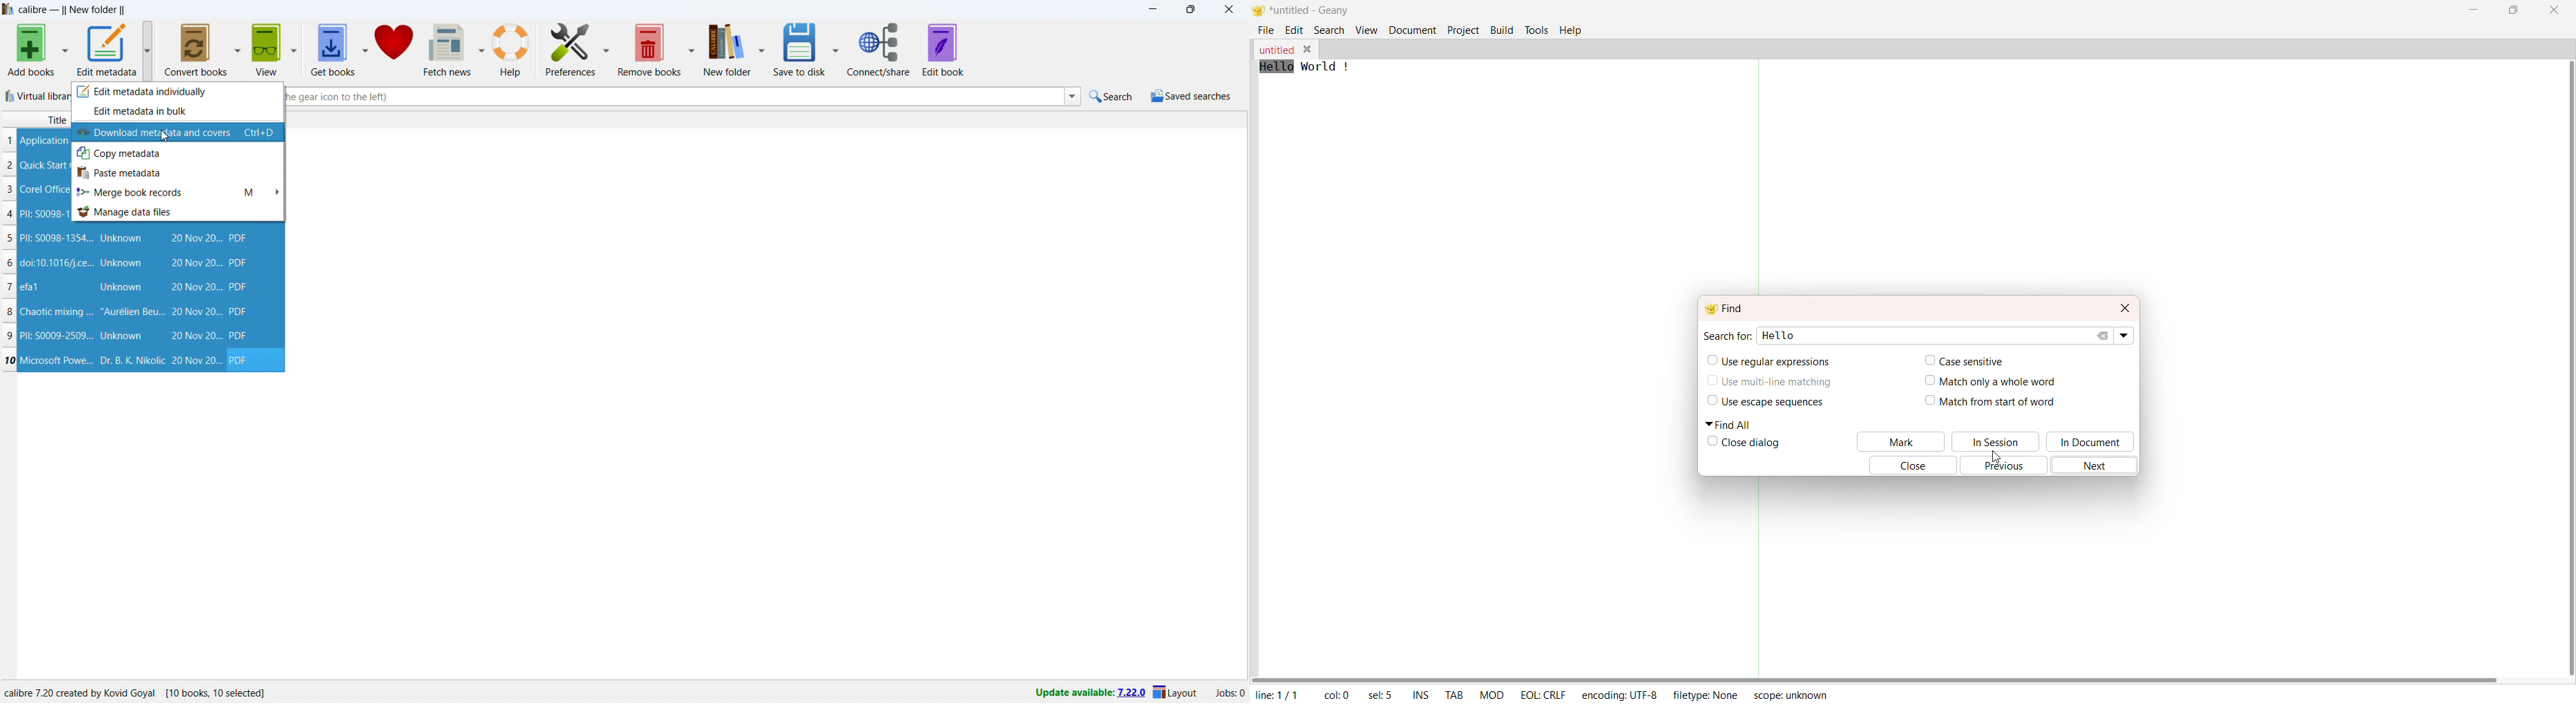 The height and width of the screenshot is (728, 2576). I want to click on edit metadata in bulk, so click(177, 112).